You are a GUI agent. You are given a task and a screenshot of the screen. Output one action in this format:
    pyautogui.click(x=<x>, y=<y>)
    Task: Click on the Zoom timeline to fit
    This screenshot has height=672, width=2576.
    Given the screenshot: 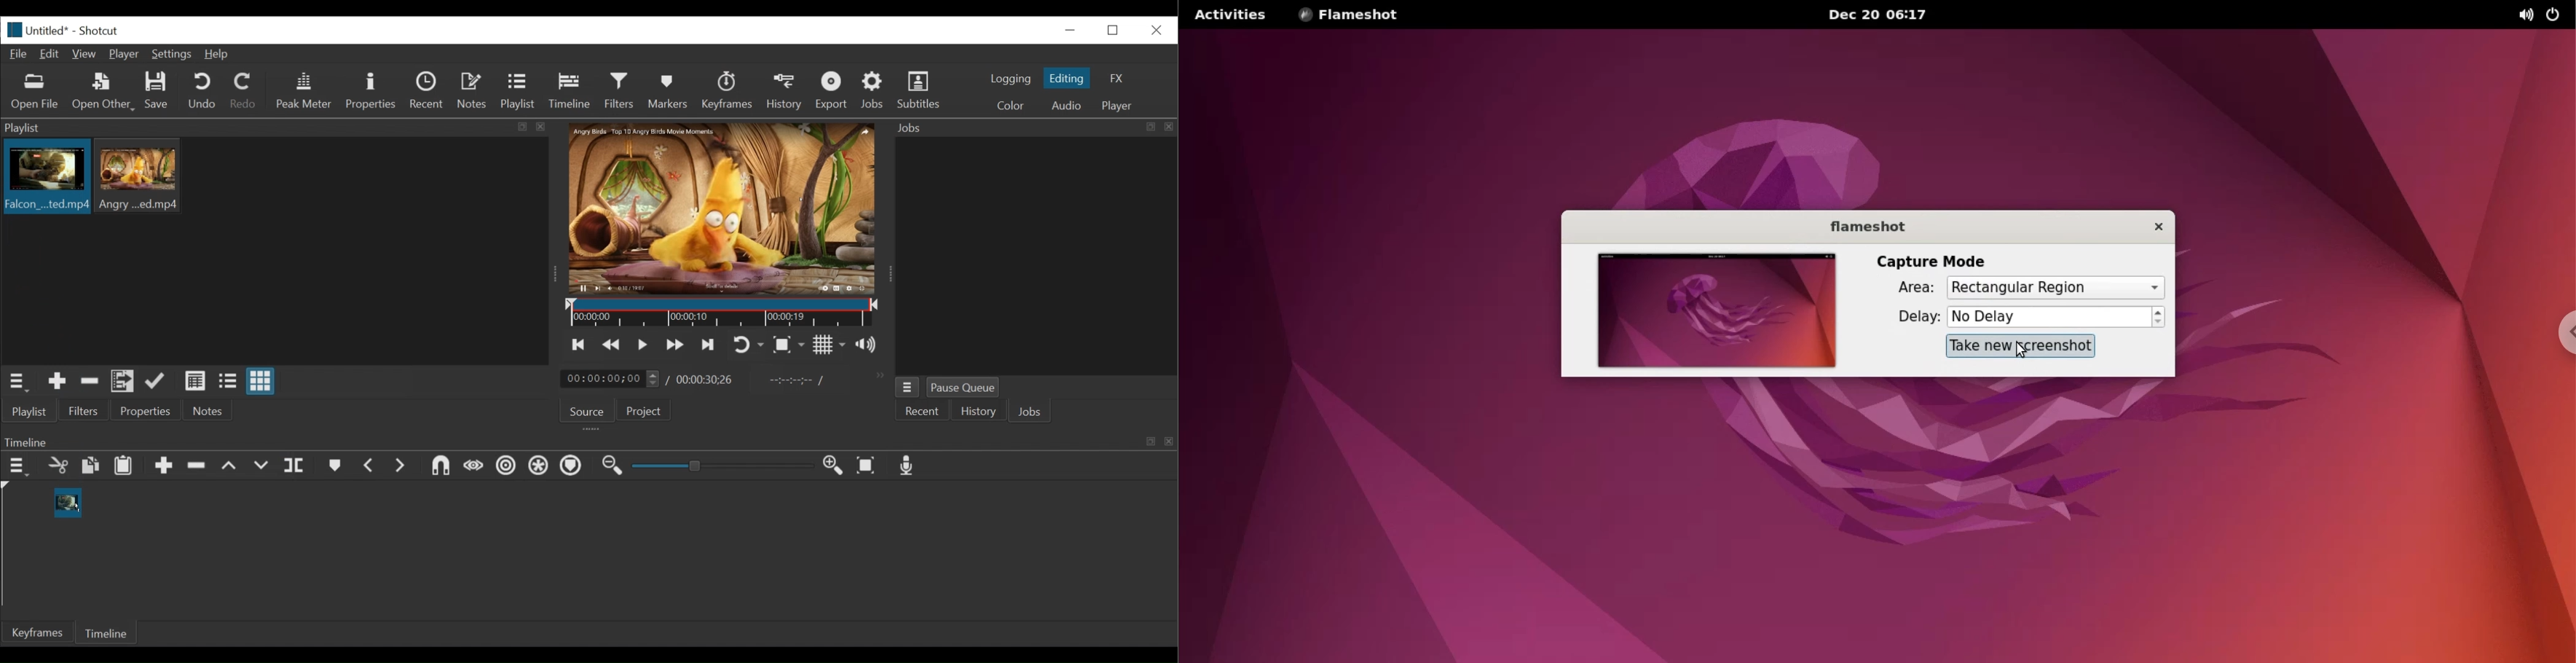 What is the action you would take?
    pyautogui.click(x=870, y=467)
    